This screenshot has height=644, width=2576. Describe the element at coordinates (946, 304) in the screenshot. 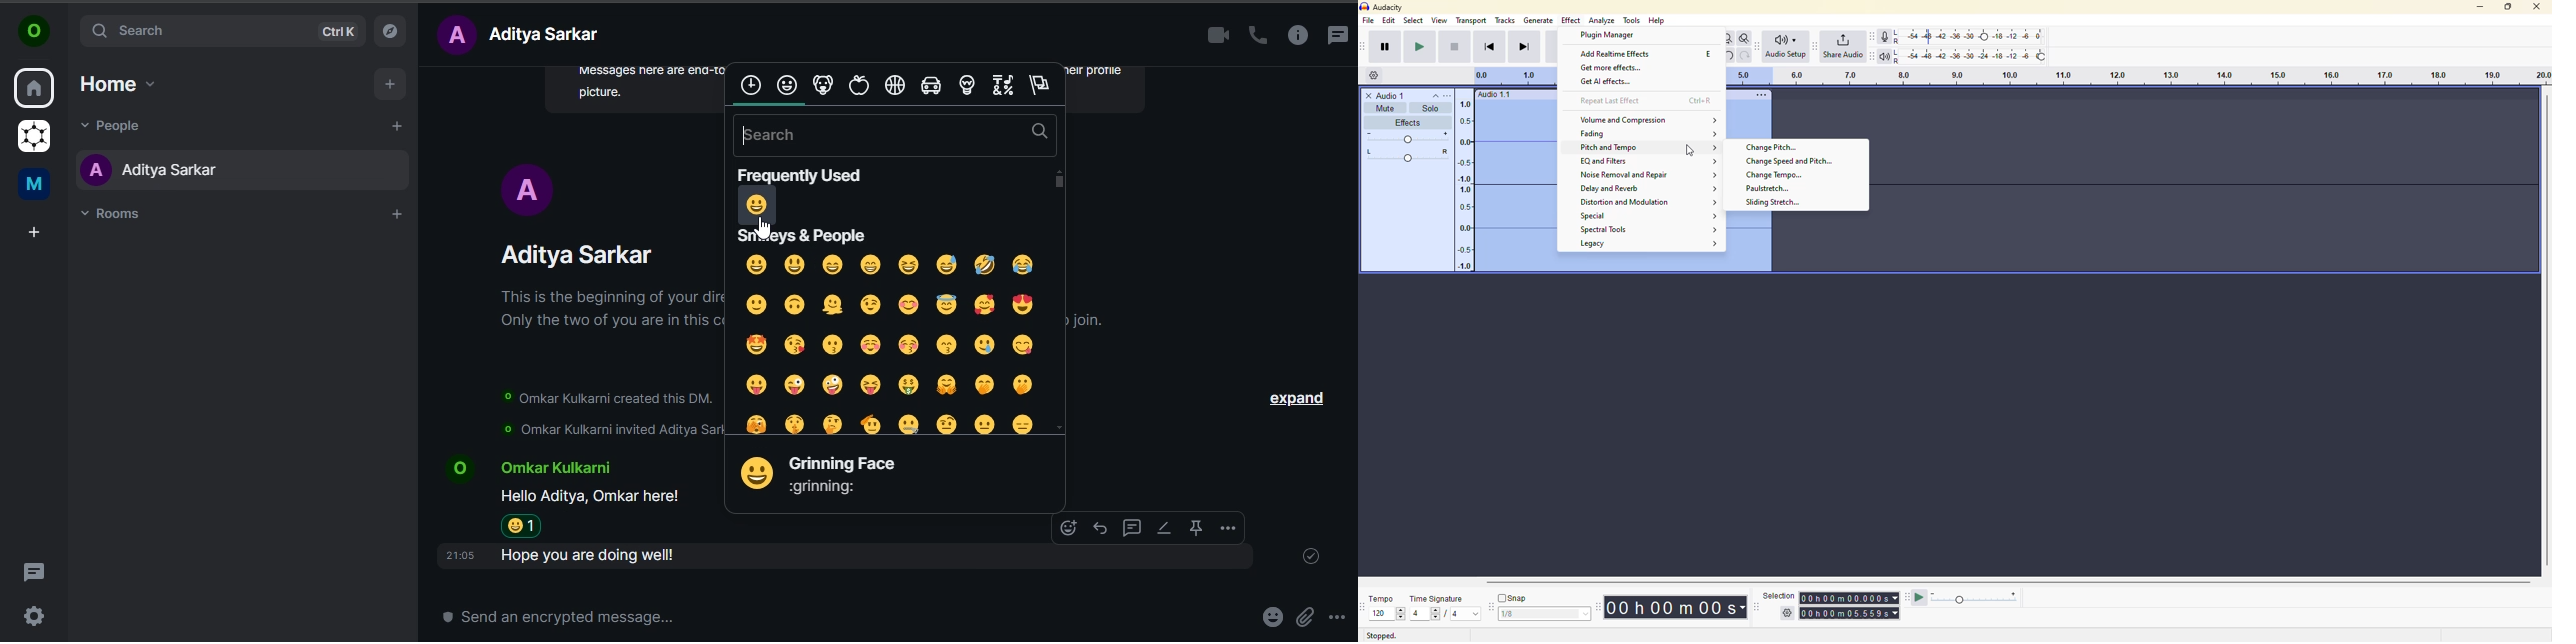

I see `smiling face with halo` at that location.